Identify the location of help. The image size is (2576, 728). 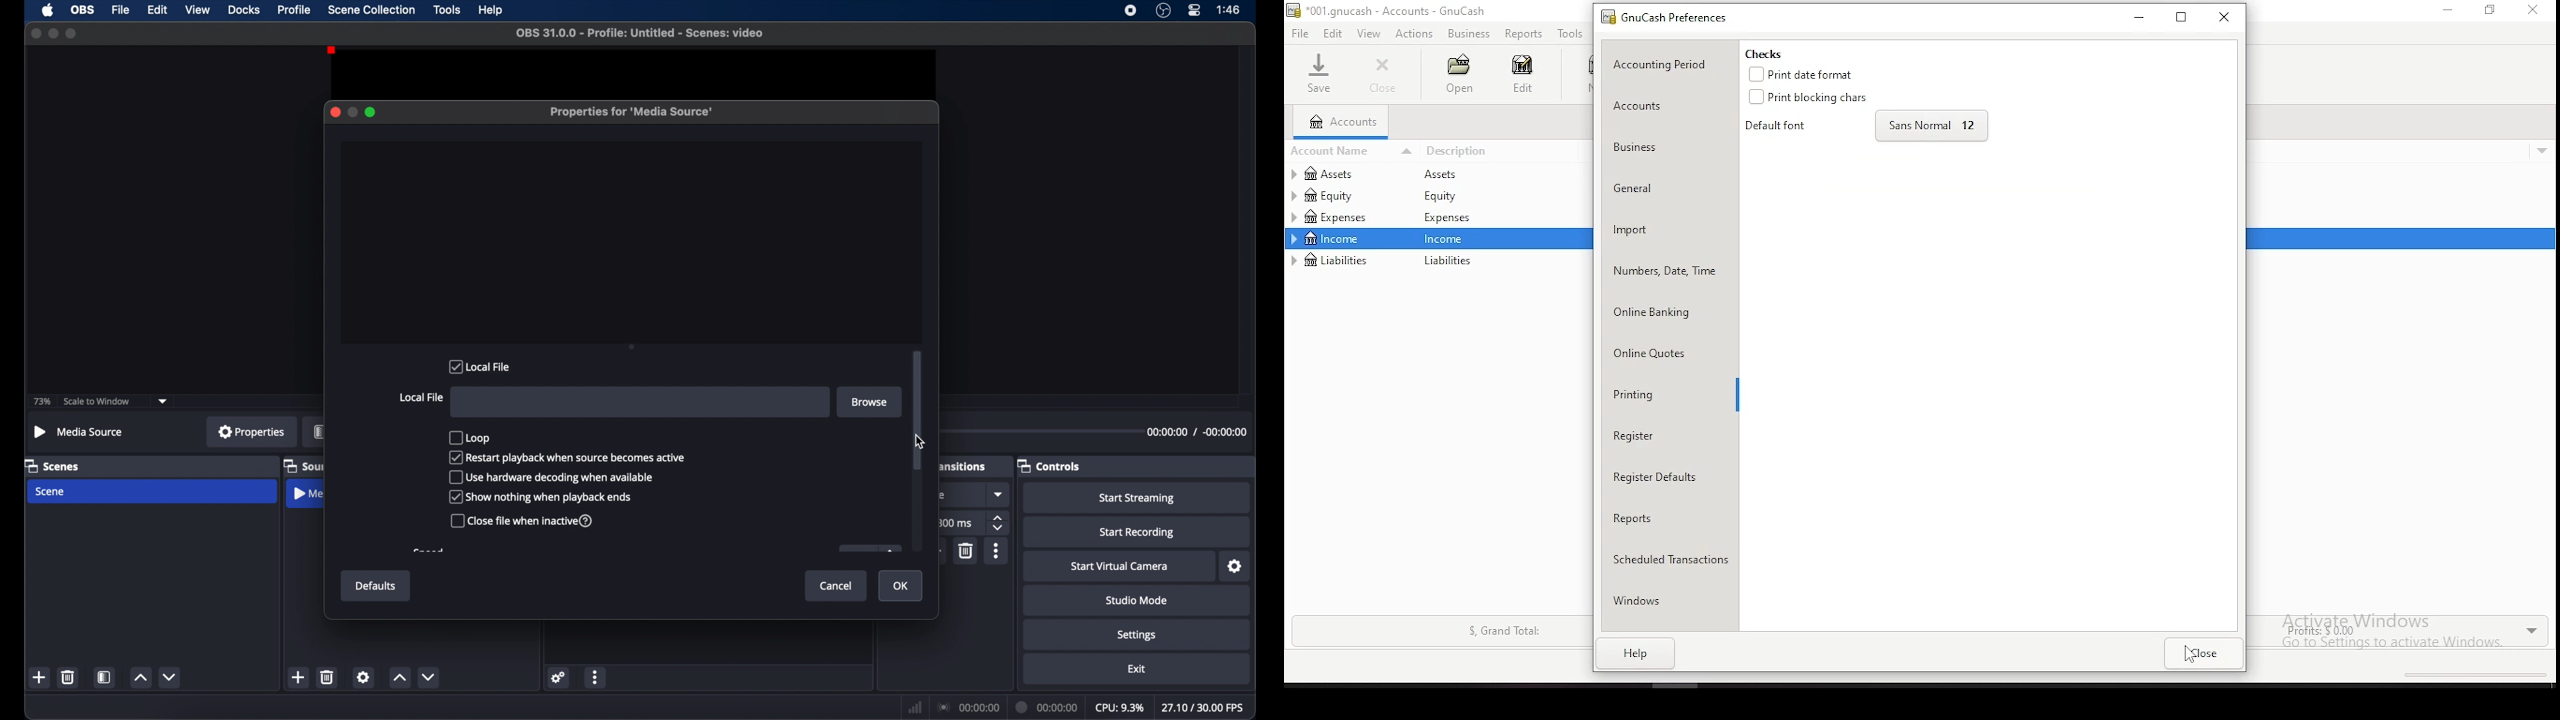
(492, 11).